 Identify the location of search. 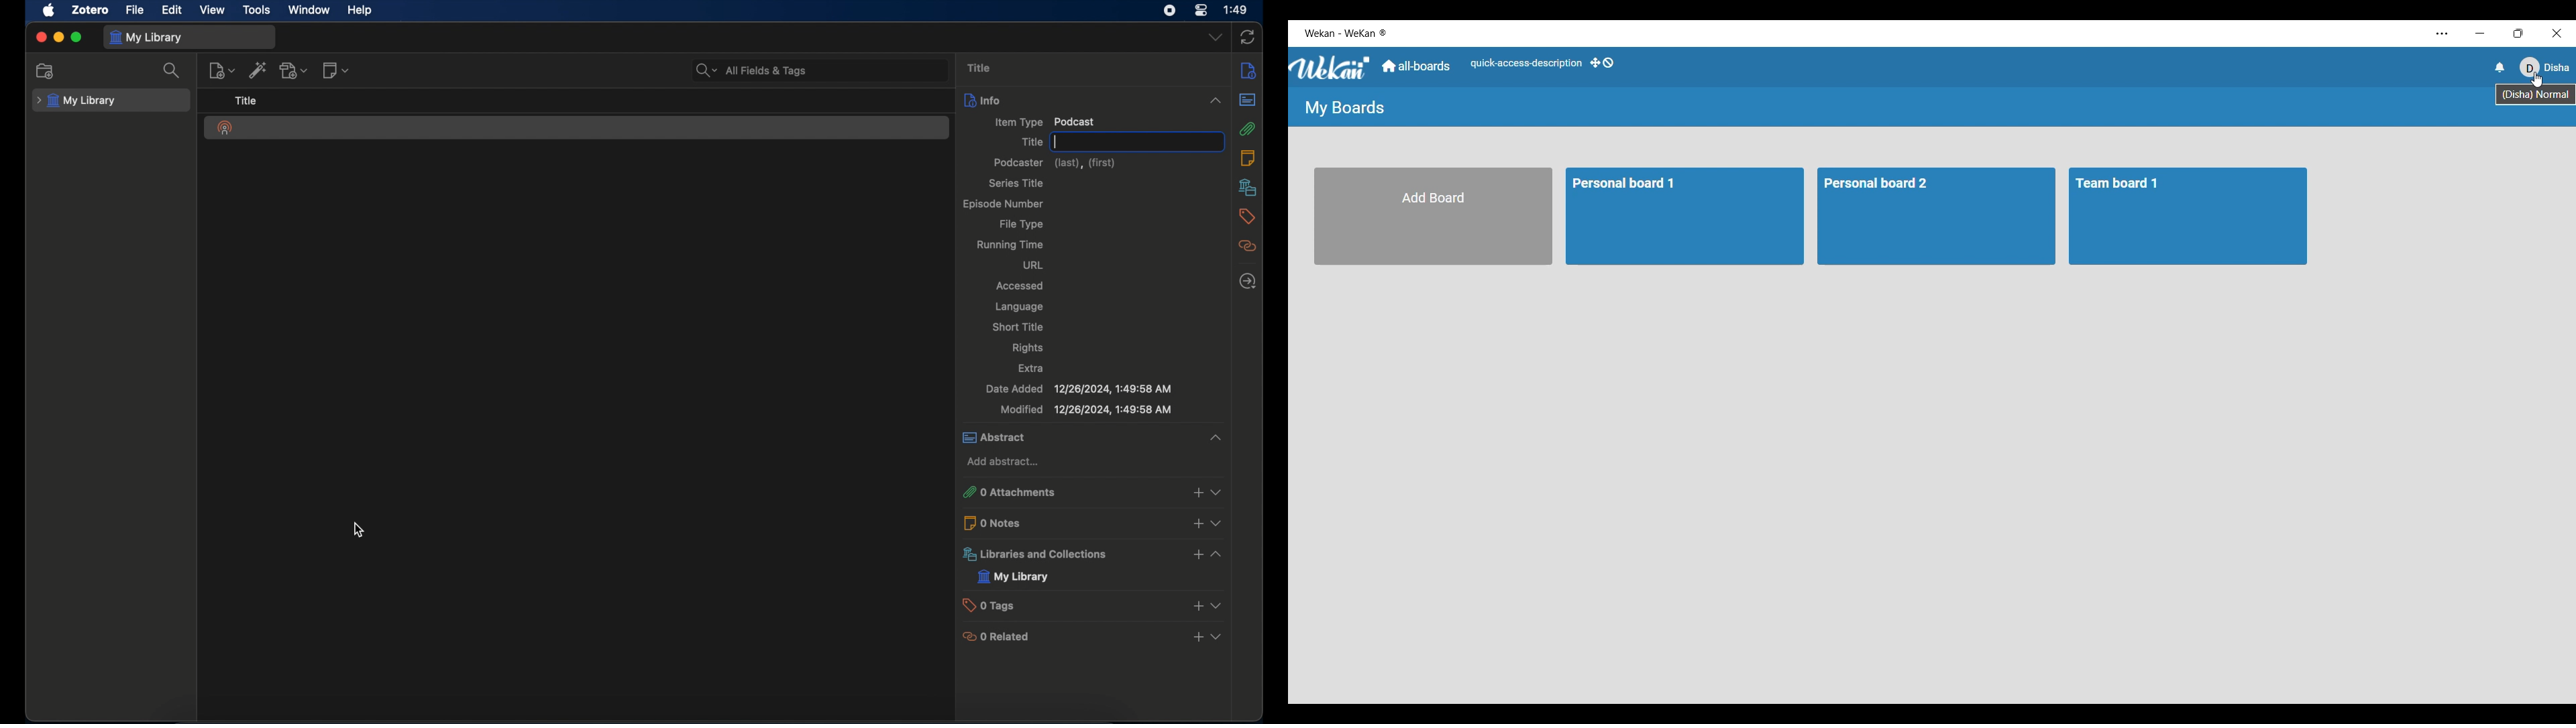
(170, 70).